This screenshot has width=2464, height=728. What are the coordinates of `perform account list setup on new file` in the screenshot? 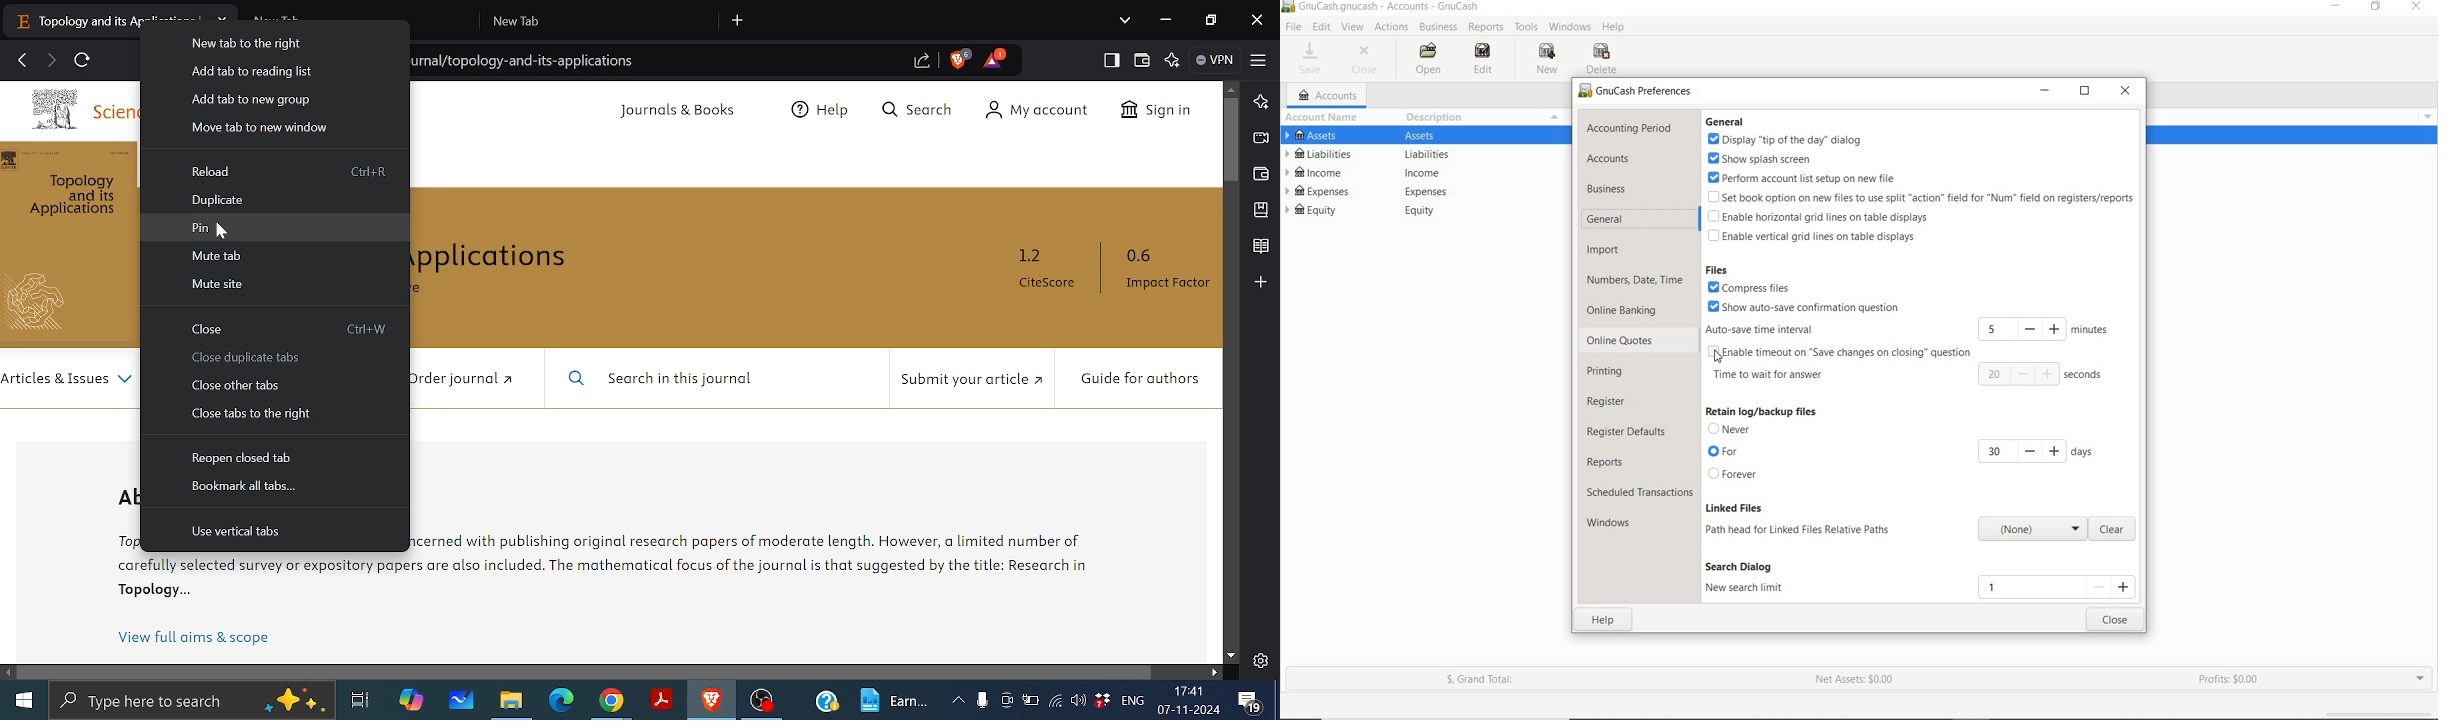 It's located at (1804, 178).